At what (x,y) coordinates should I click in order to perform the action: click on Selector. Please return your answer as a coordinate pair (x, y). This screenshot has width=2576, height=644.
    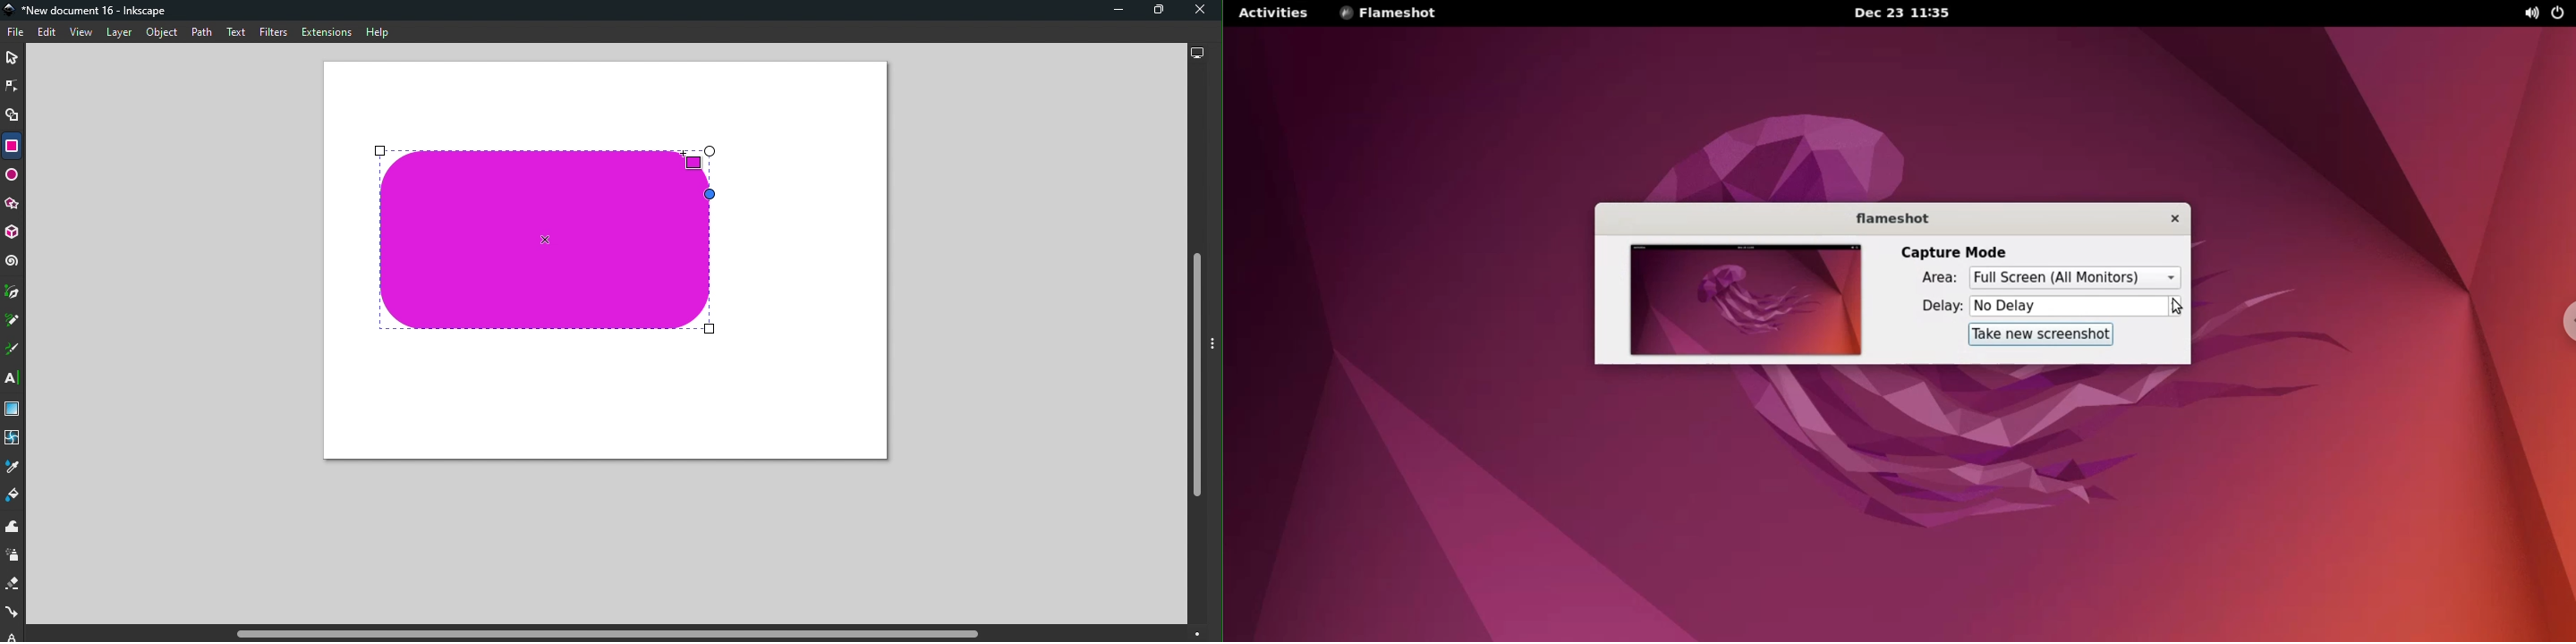
    Looking at the image, I should click on (12, 59).